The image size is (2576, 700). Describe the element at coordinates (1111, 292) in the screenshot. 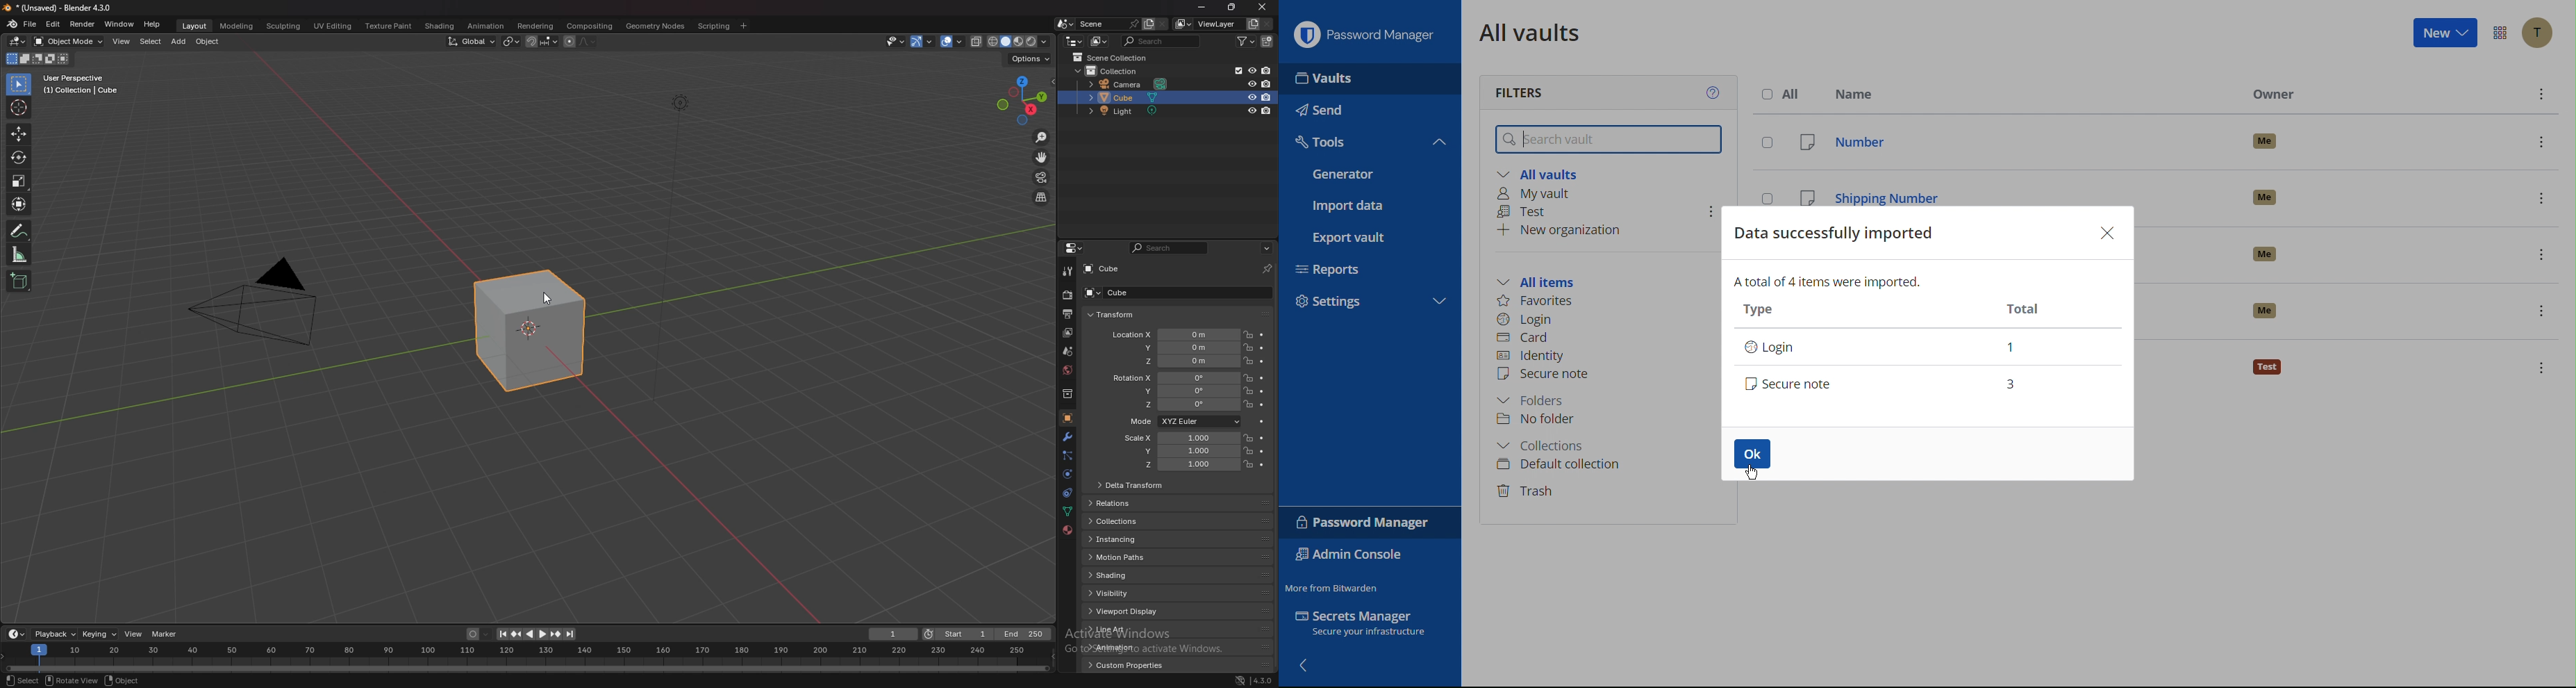

I see `cube` at that location.